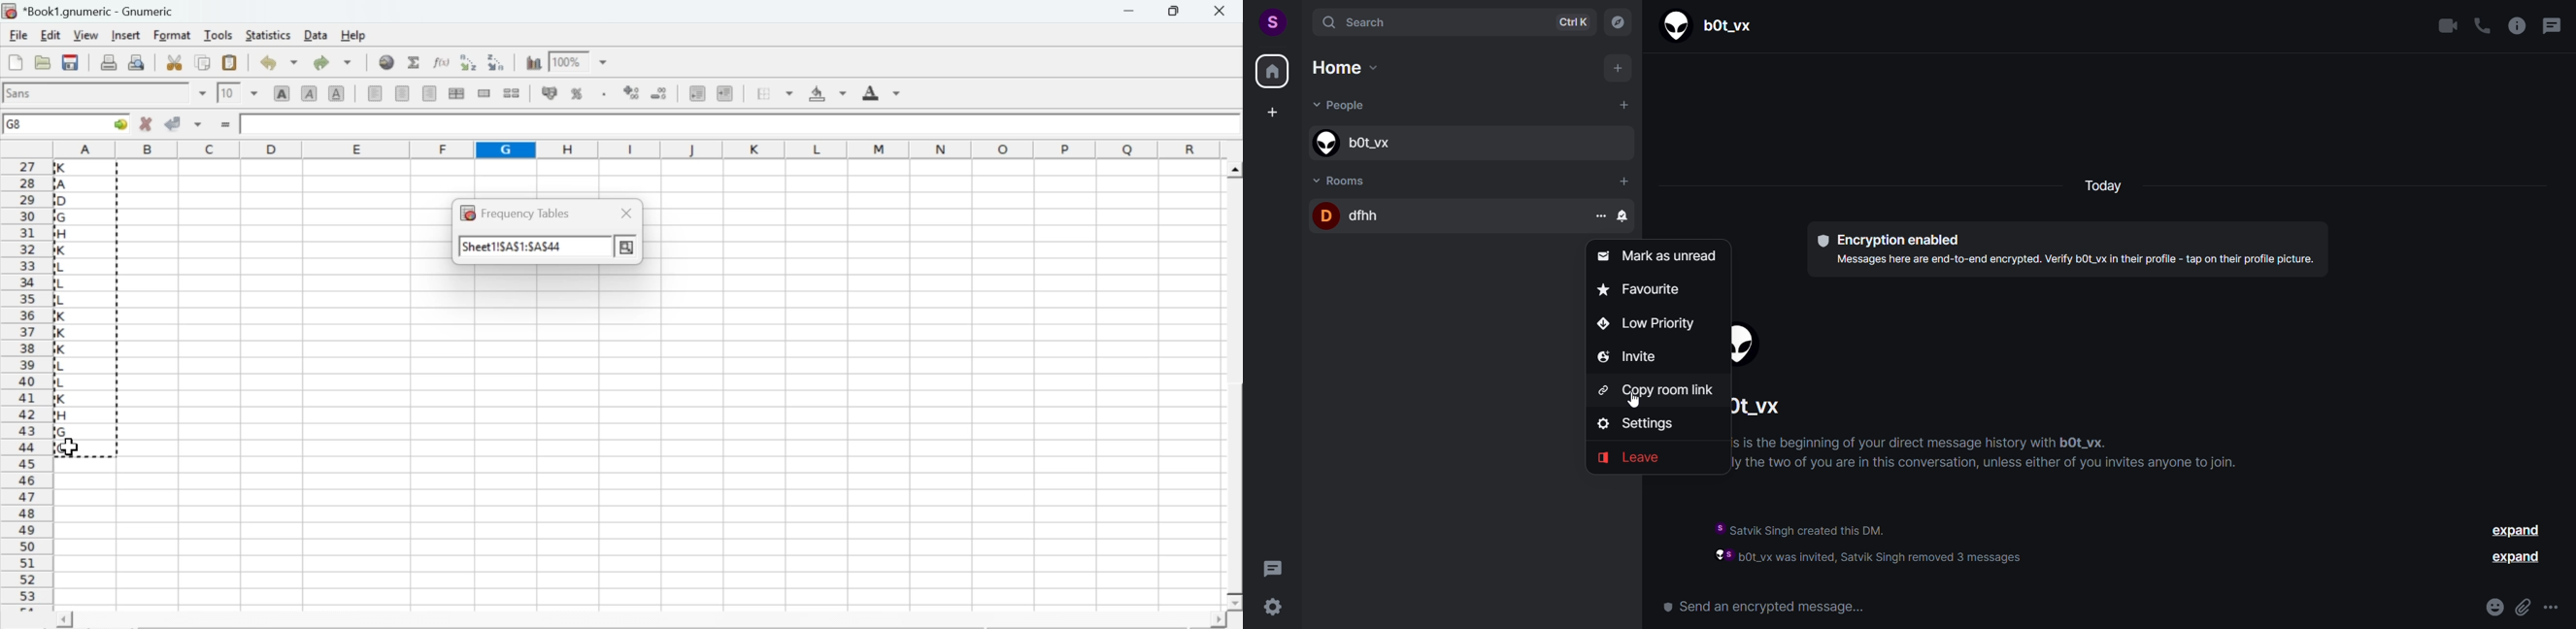  Describe the element at coordinates (1175, 12) in the screenshot. I see `restore down` at that location.